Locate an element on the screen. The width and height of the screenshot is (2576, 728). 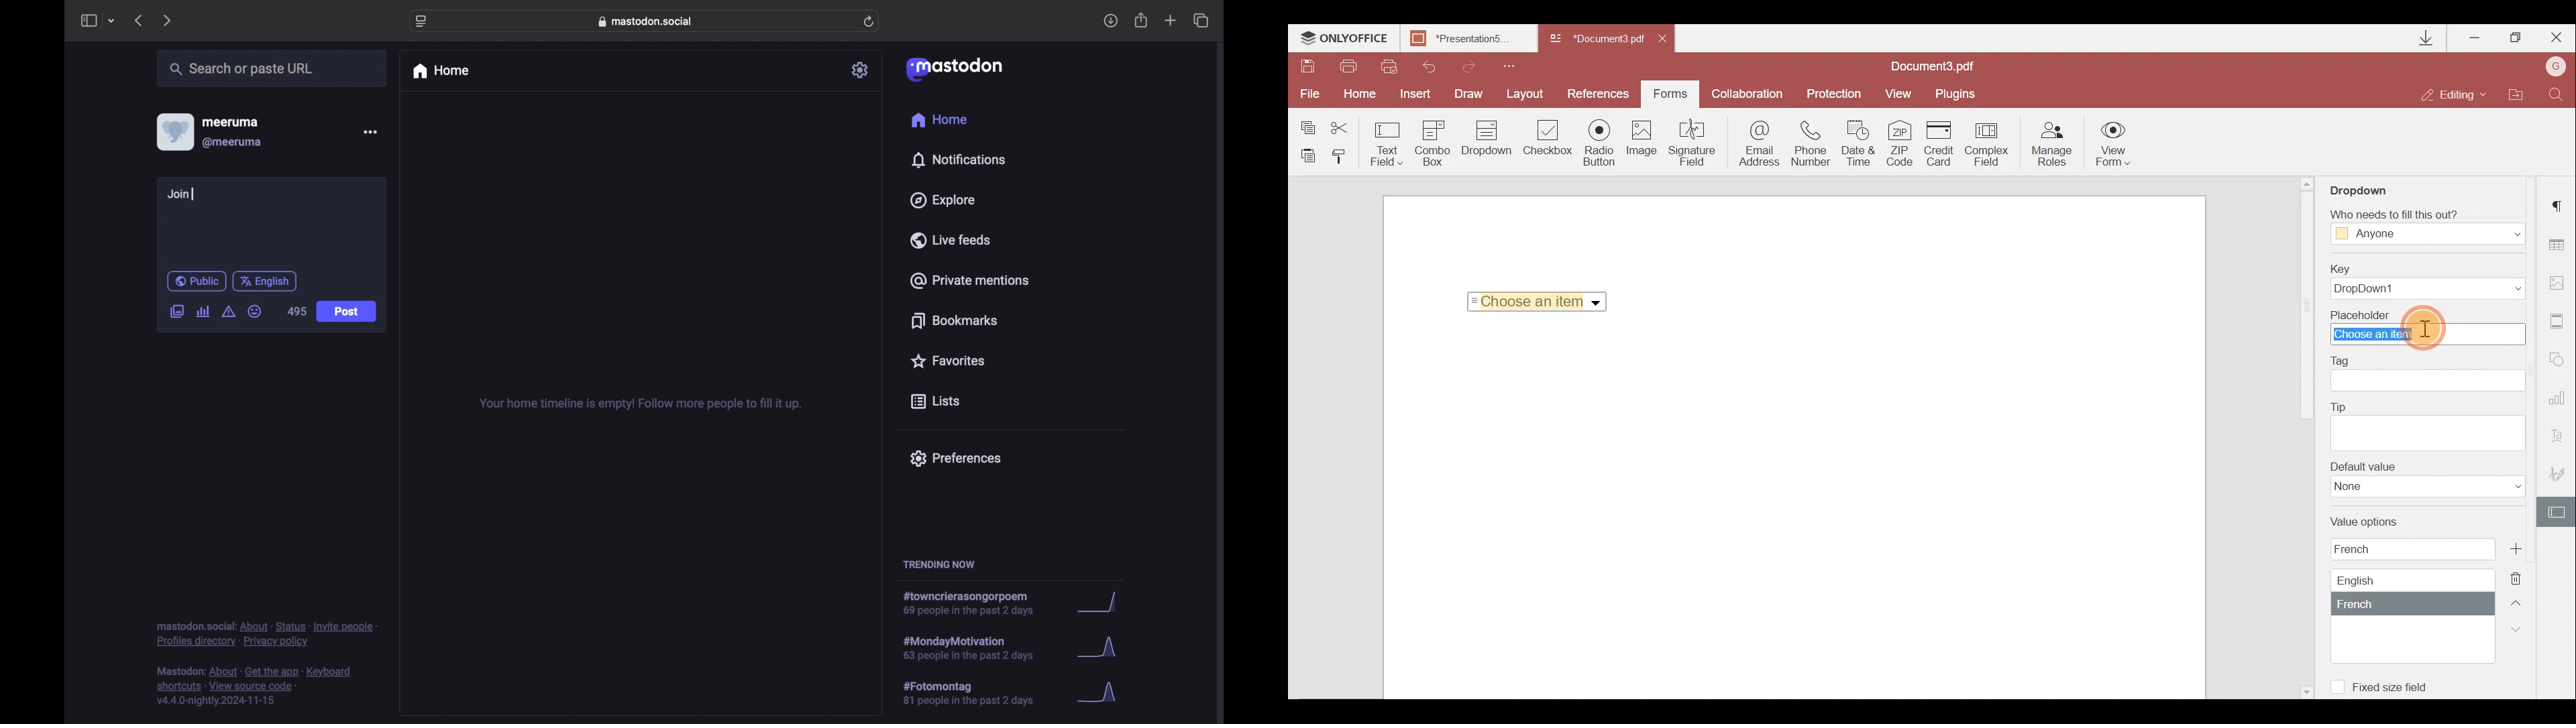
explore is located at coordinates (941, 200).